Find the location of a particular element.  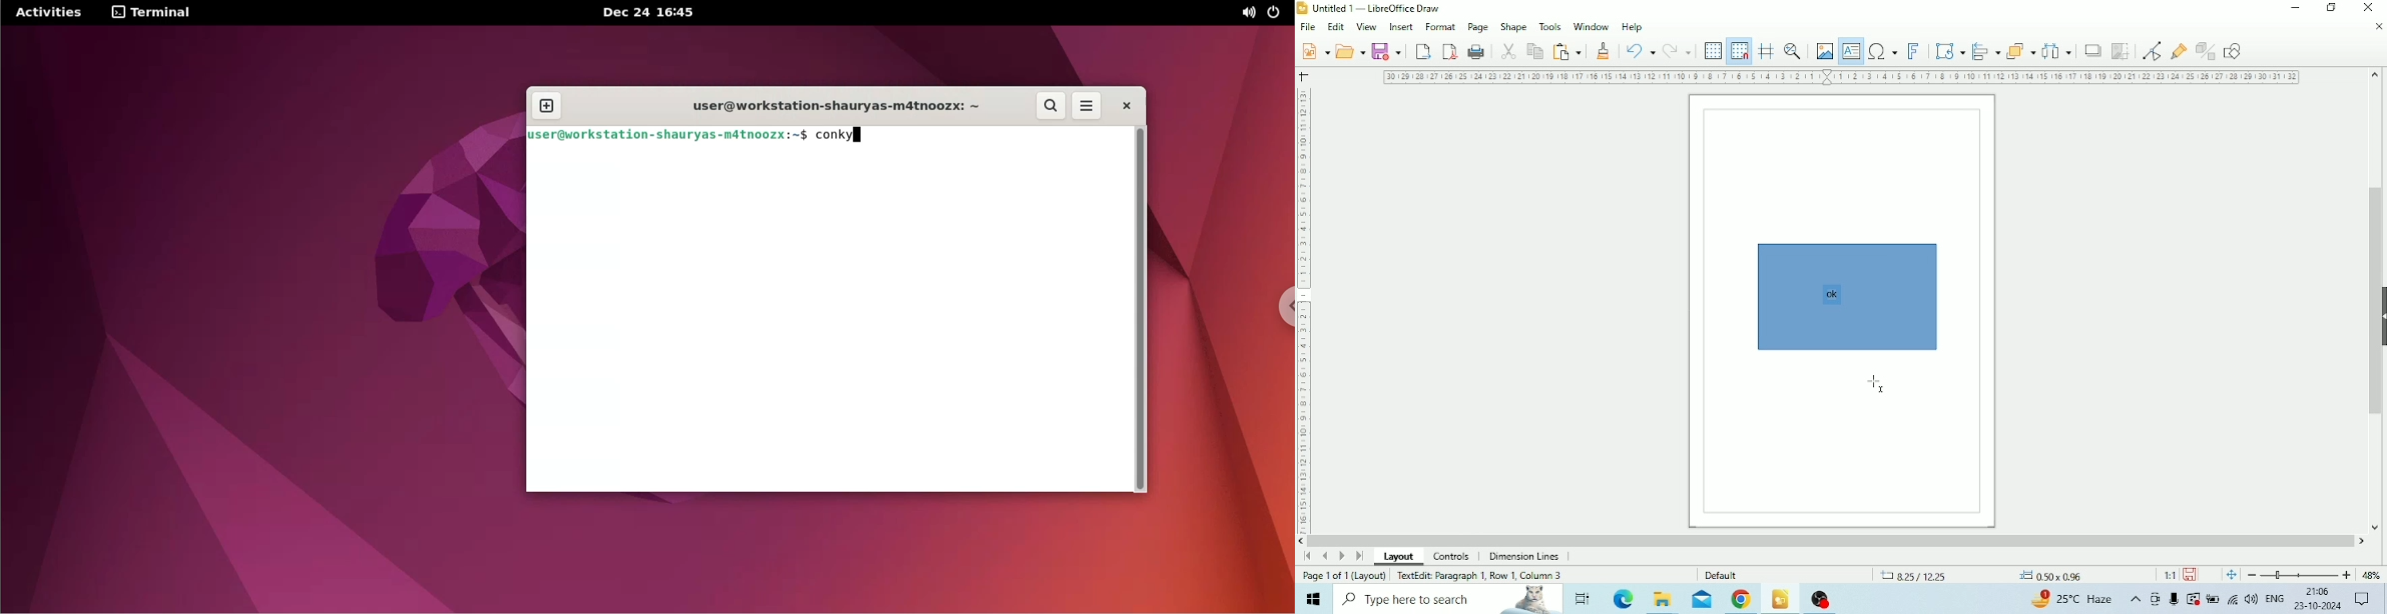

Export is located at coordinates (1423, 52).